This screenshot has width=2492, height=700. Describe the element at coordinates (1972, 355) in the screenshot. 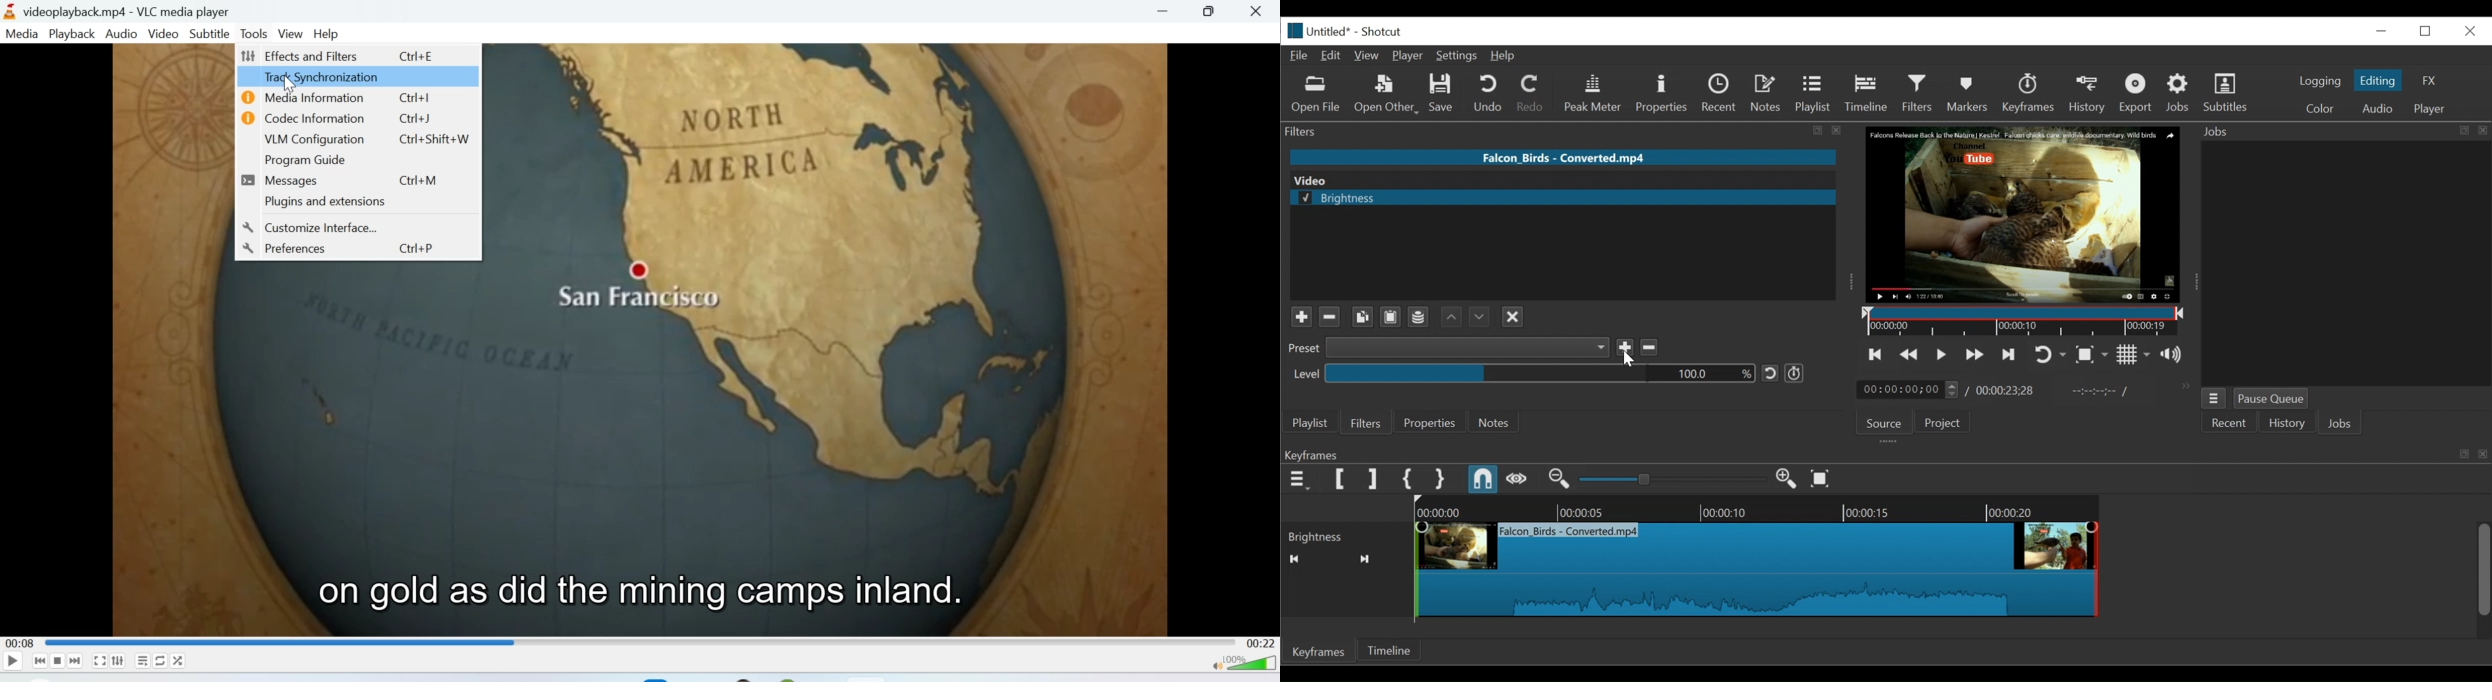

I see `Play forward quickly` at that location.